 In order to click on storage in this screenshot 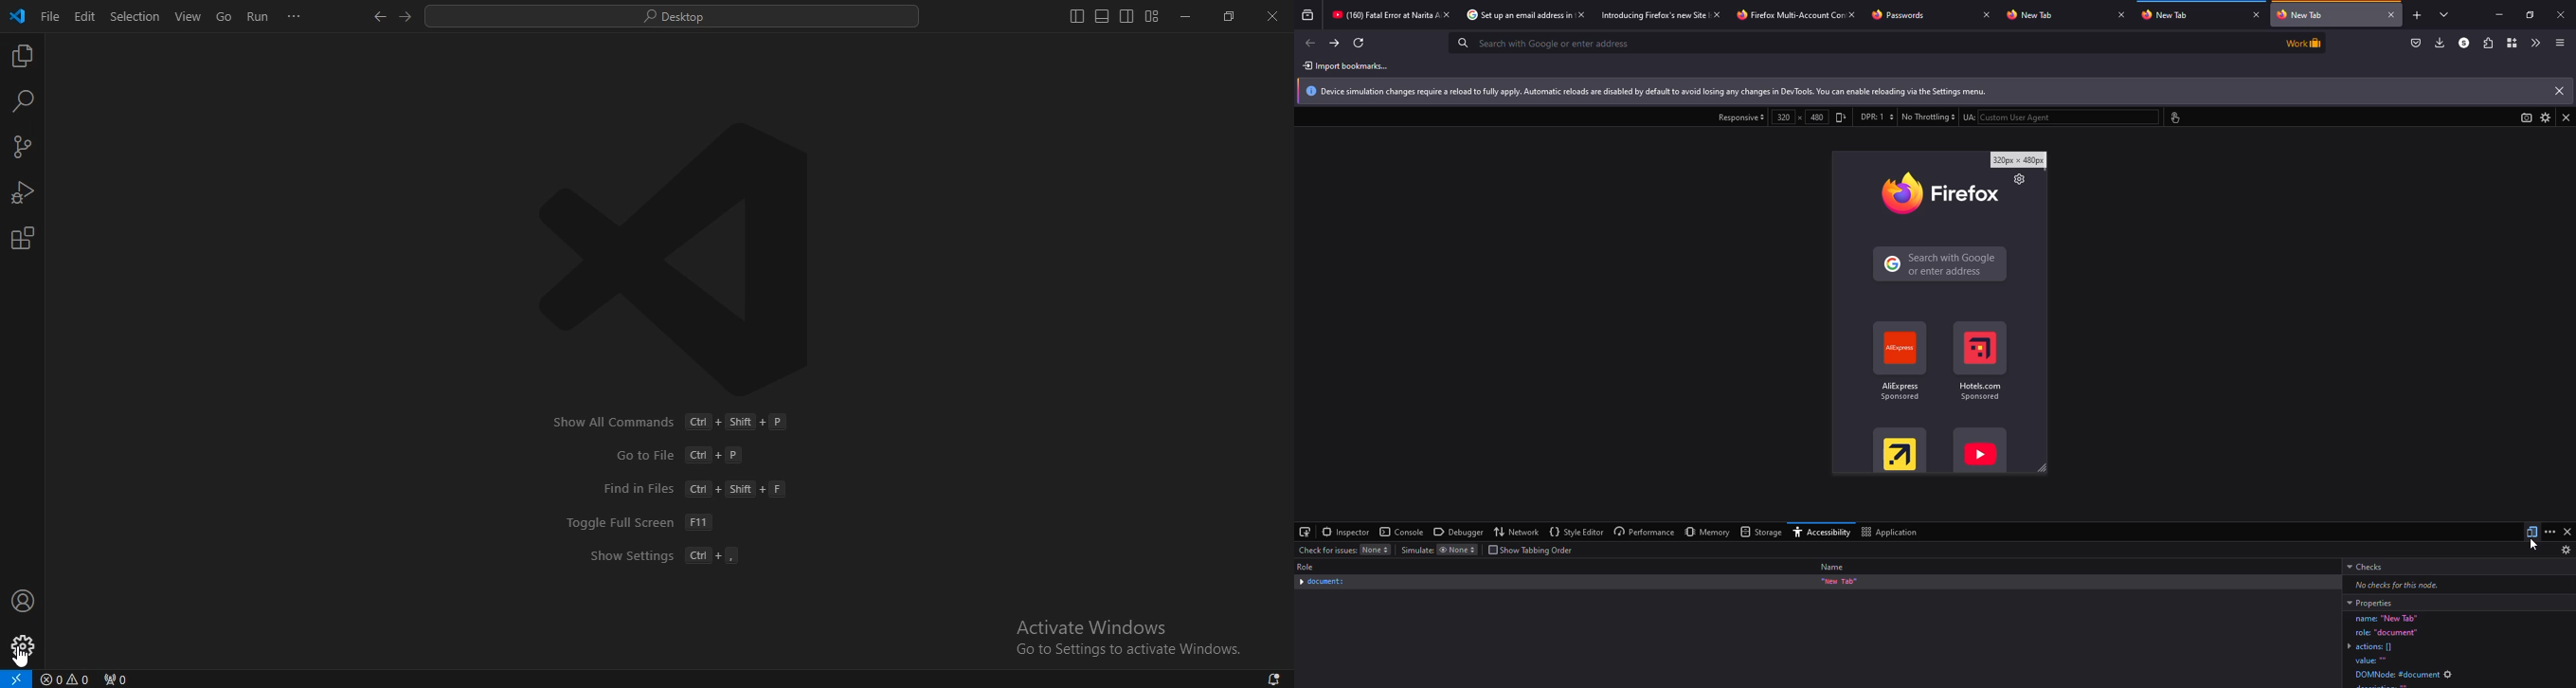, I will do `click(1760, 531)`.